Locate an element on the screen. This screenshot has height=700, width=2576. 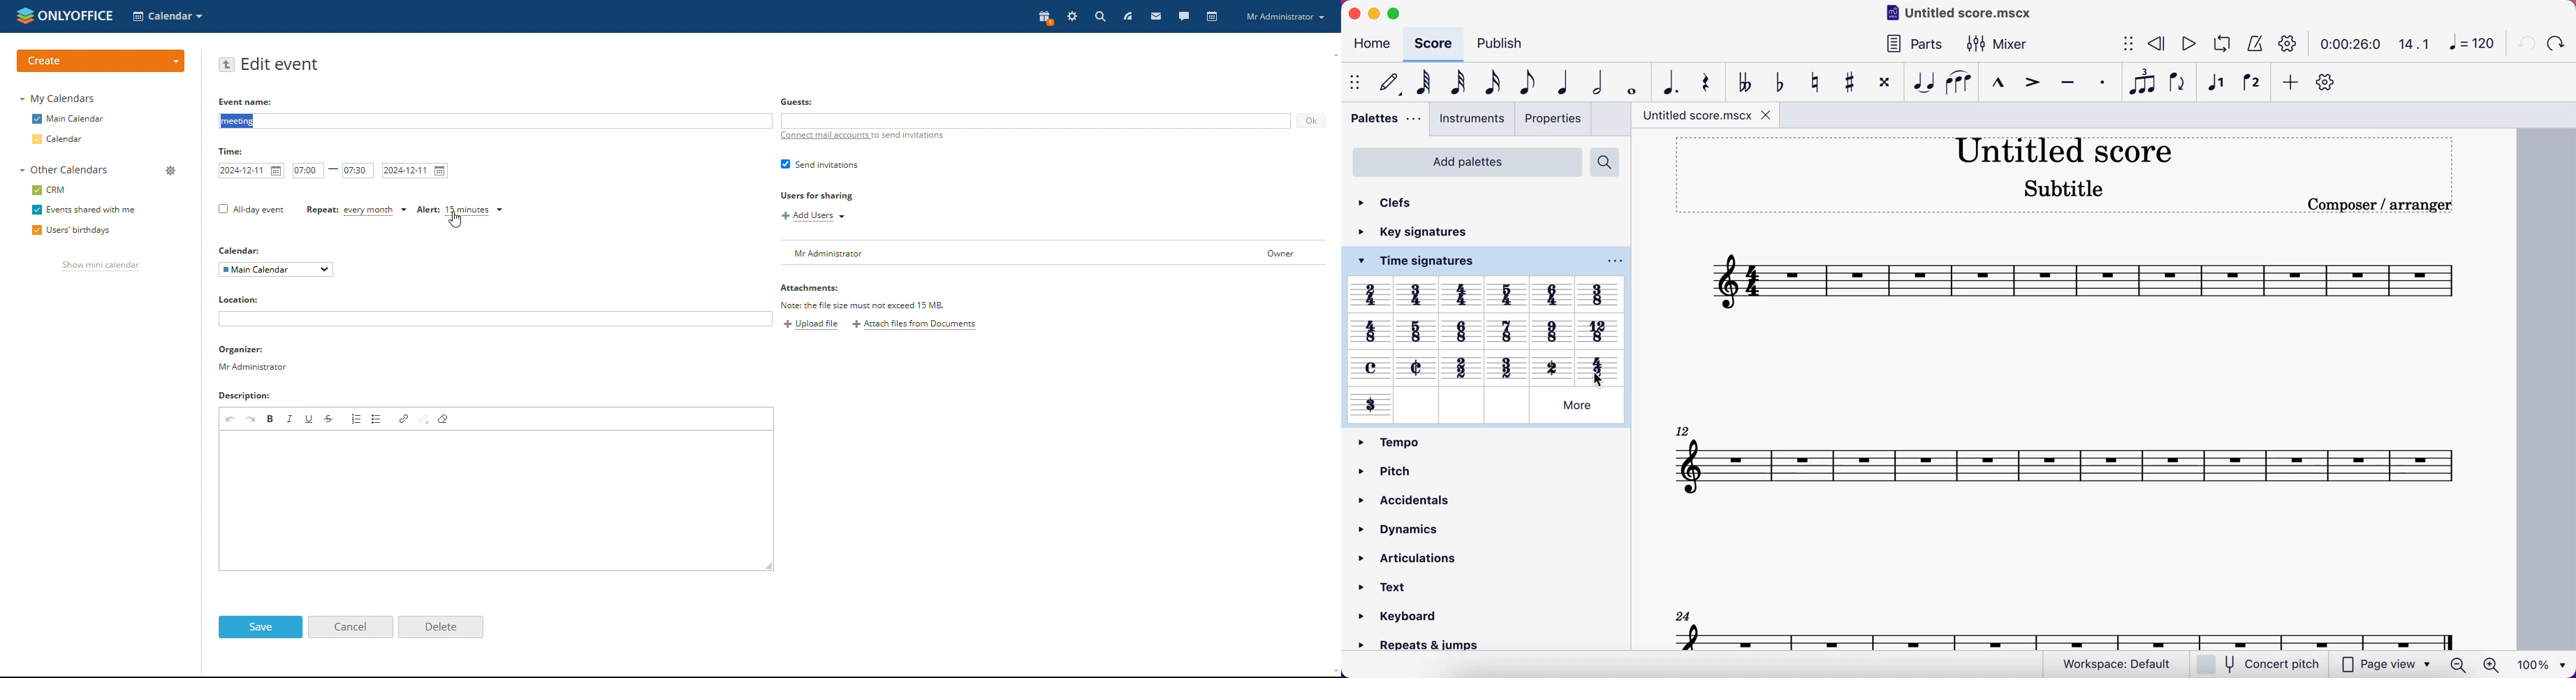
instruments is located at coordinates (1471, 121).